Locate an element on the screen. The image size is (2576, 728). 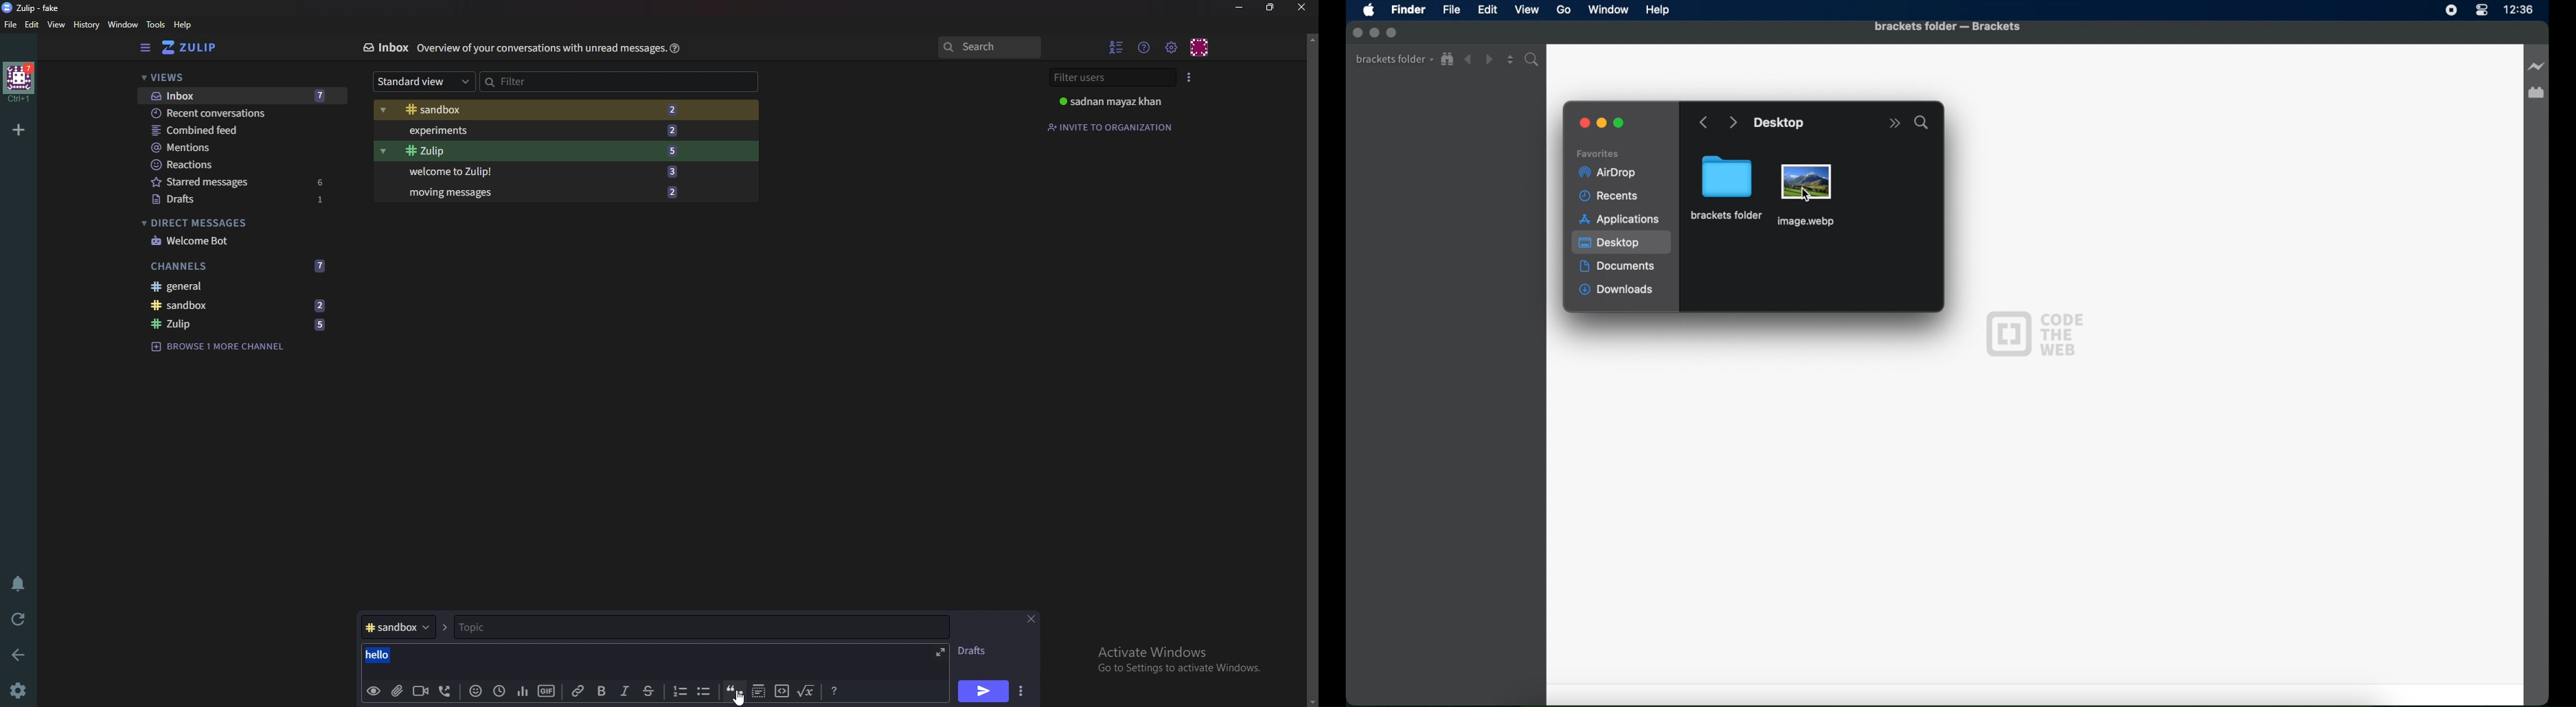
expand is located at coordinates (941, 652).